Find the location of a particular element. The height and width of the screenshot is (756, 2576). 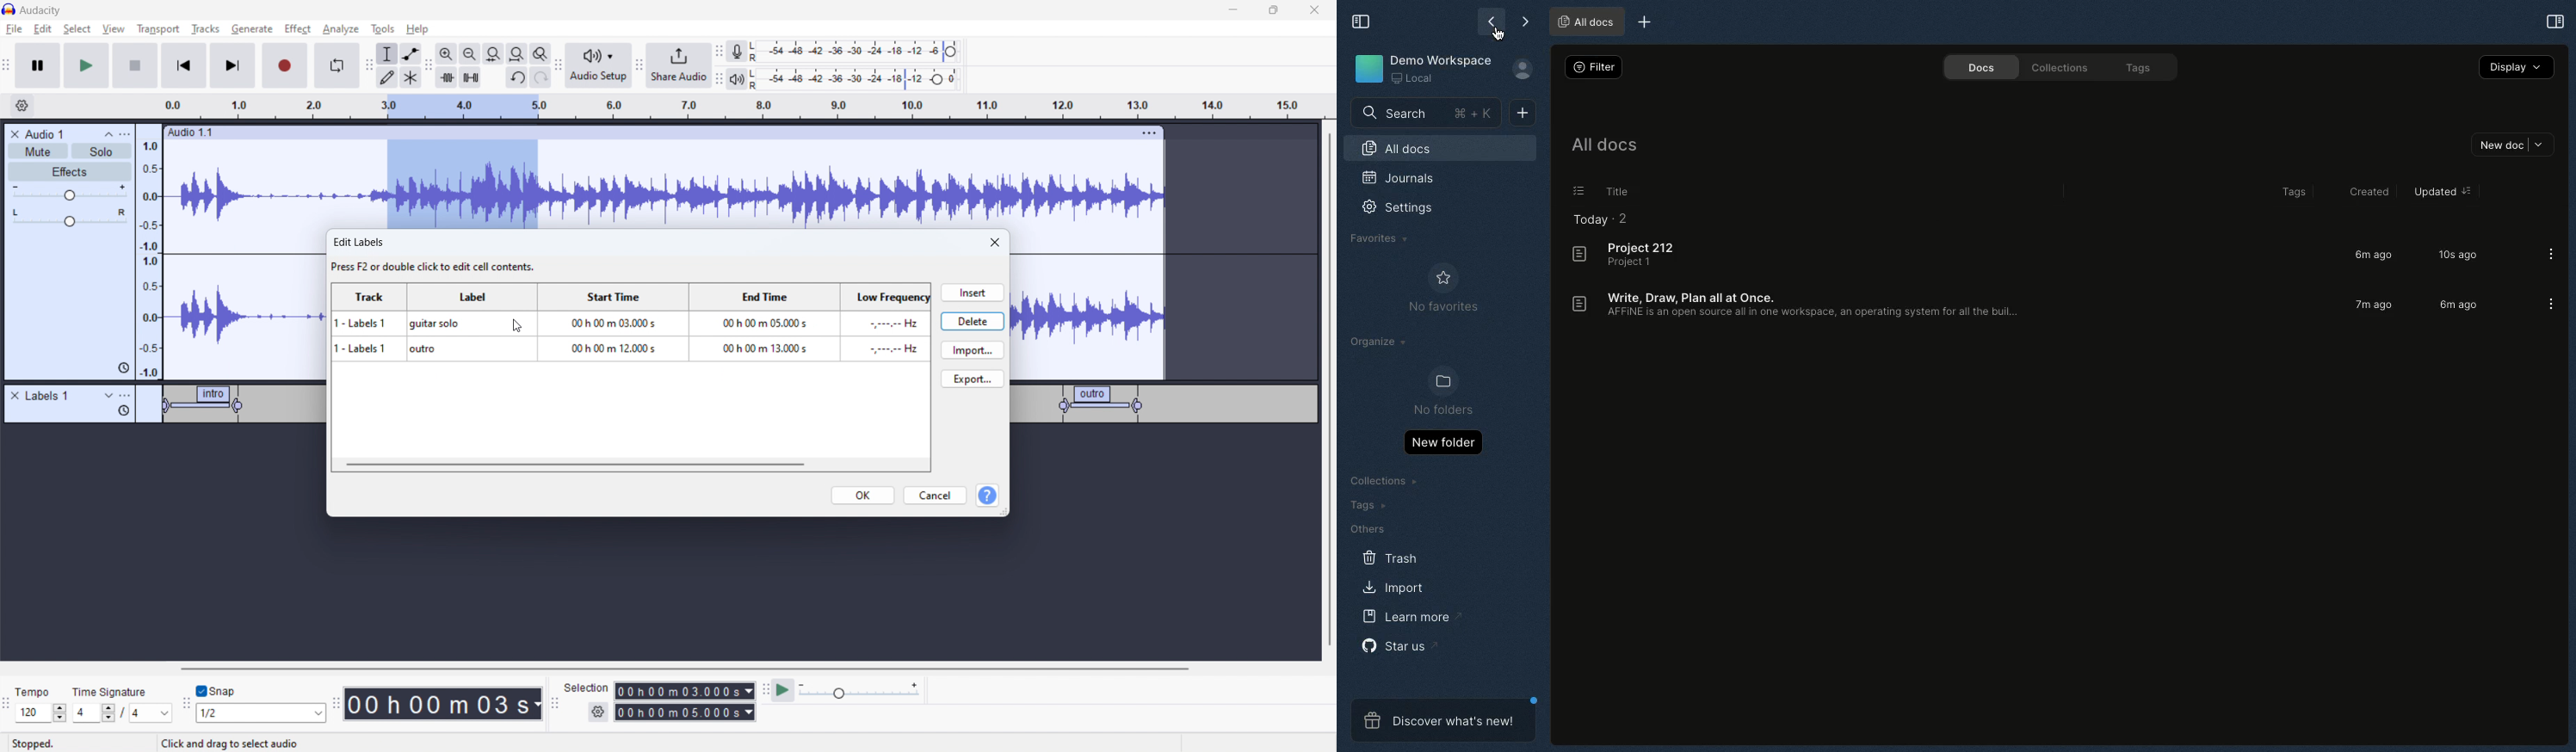

cursor is located at coordinates (1501, 34).